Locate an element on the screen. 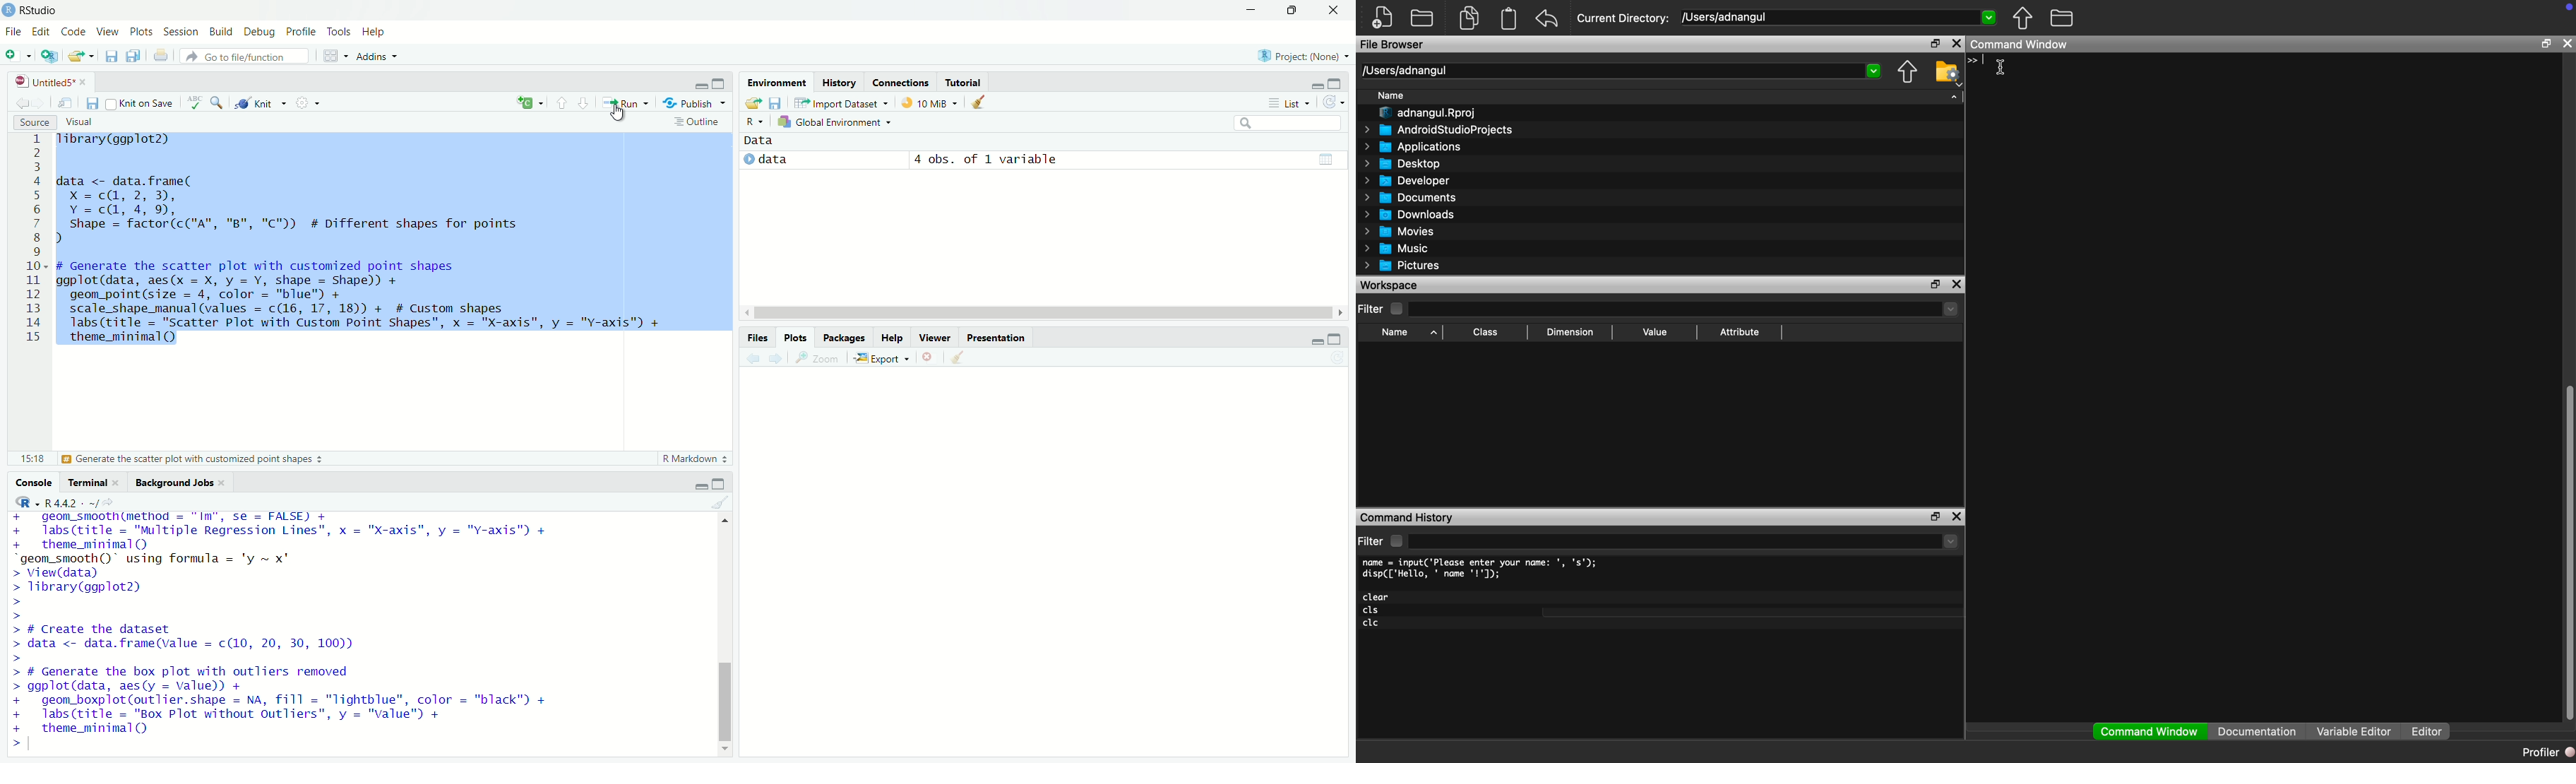  Debug is located at coordinates (259, 32).